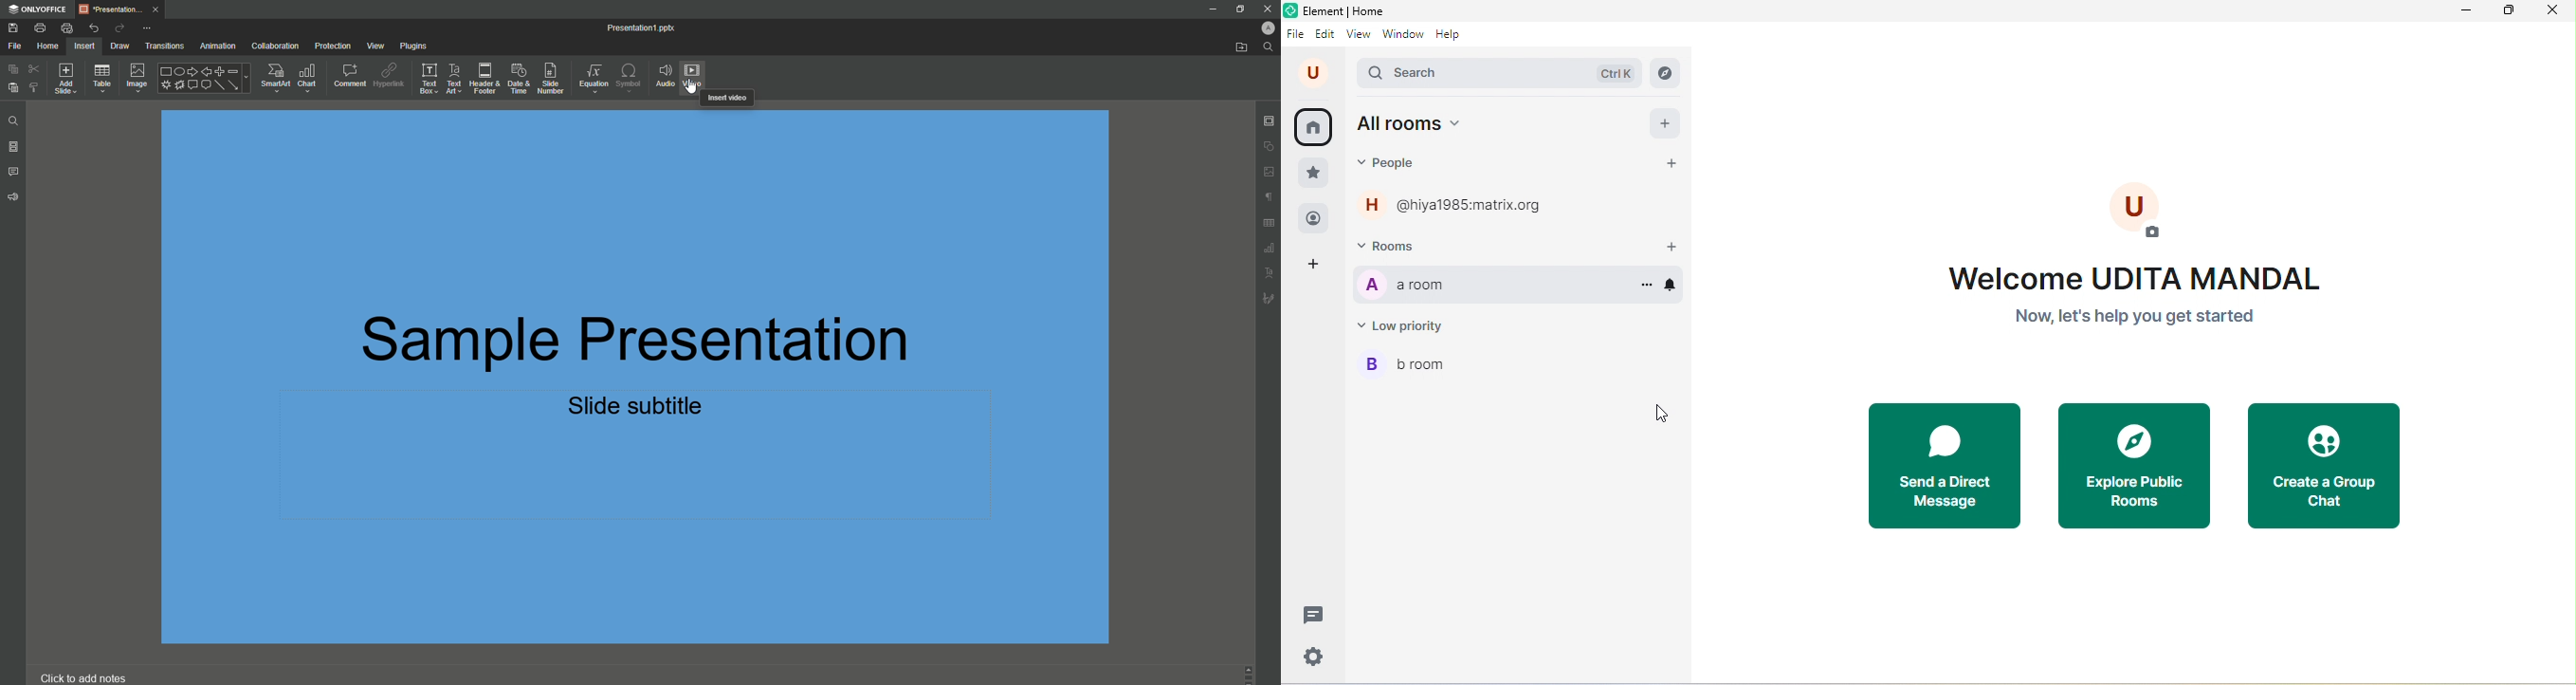 Image resolution: width=2576 pixels, height=700 pixels. I want to click on Symbol, so click(628, 77).